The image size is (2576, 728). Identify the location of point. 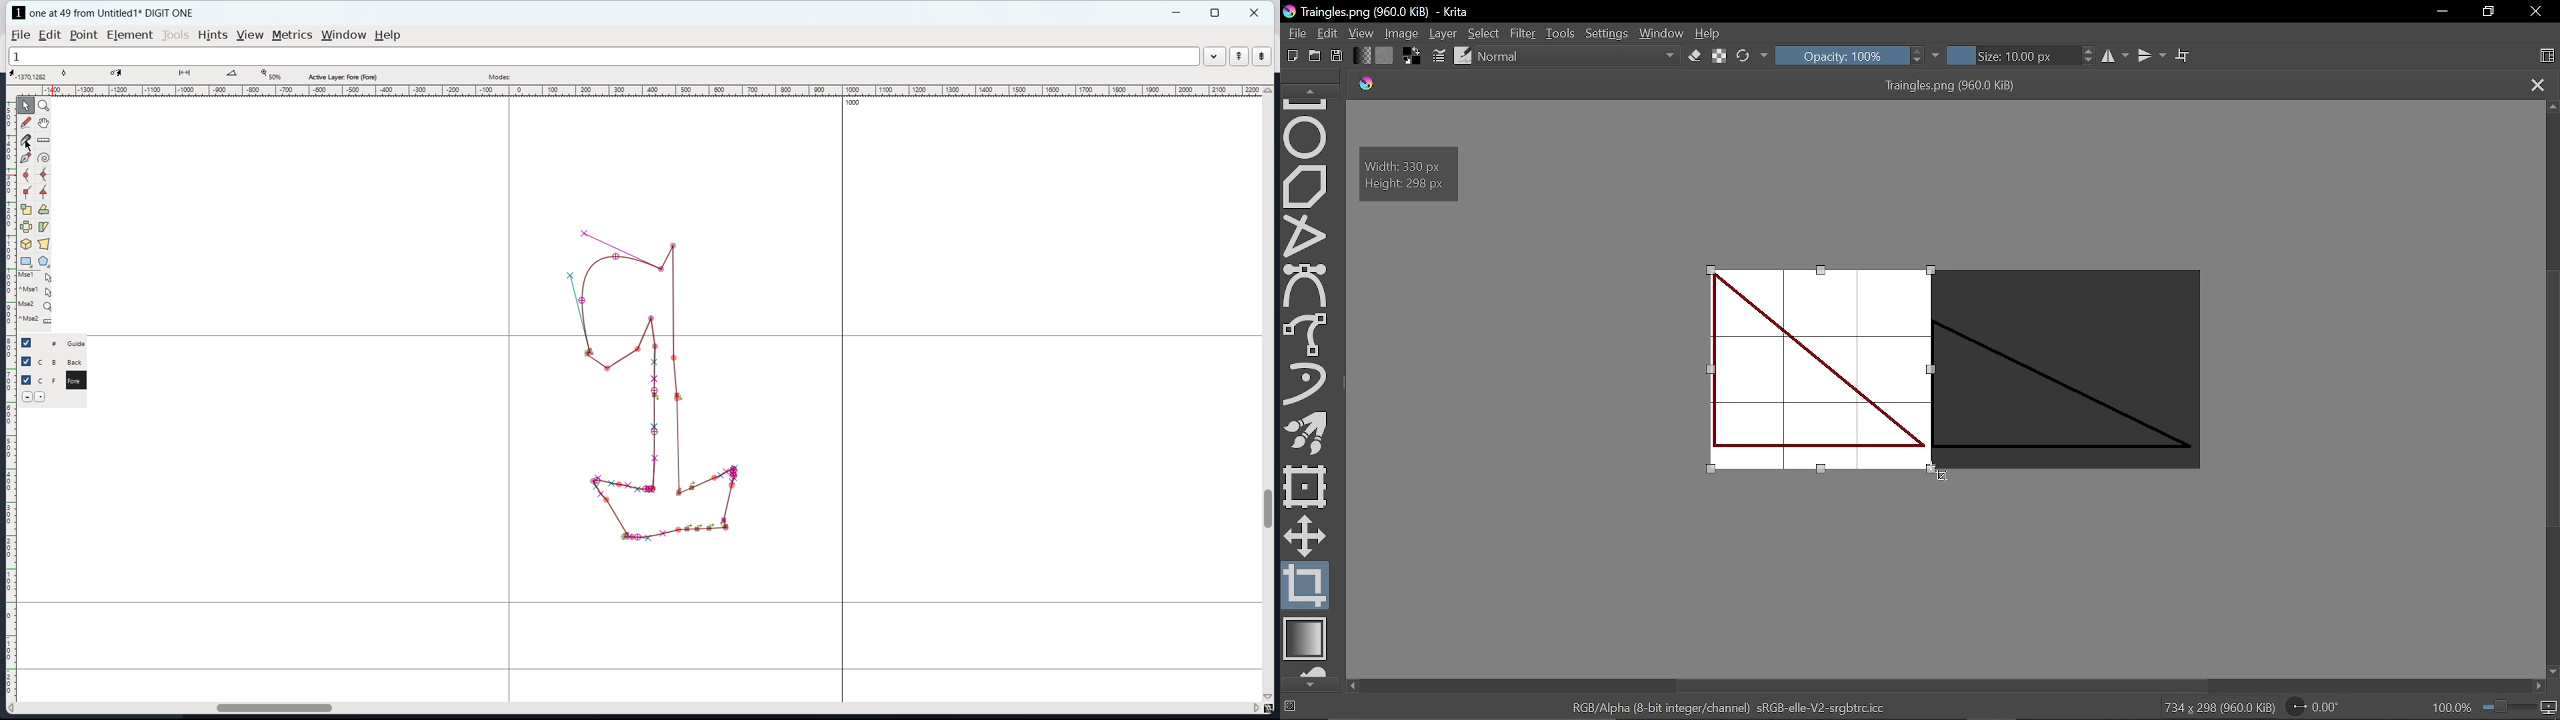
(85, 35).